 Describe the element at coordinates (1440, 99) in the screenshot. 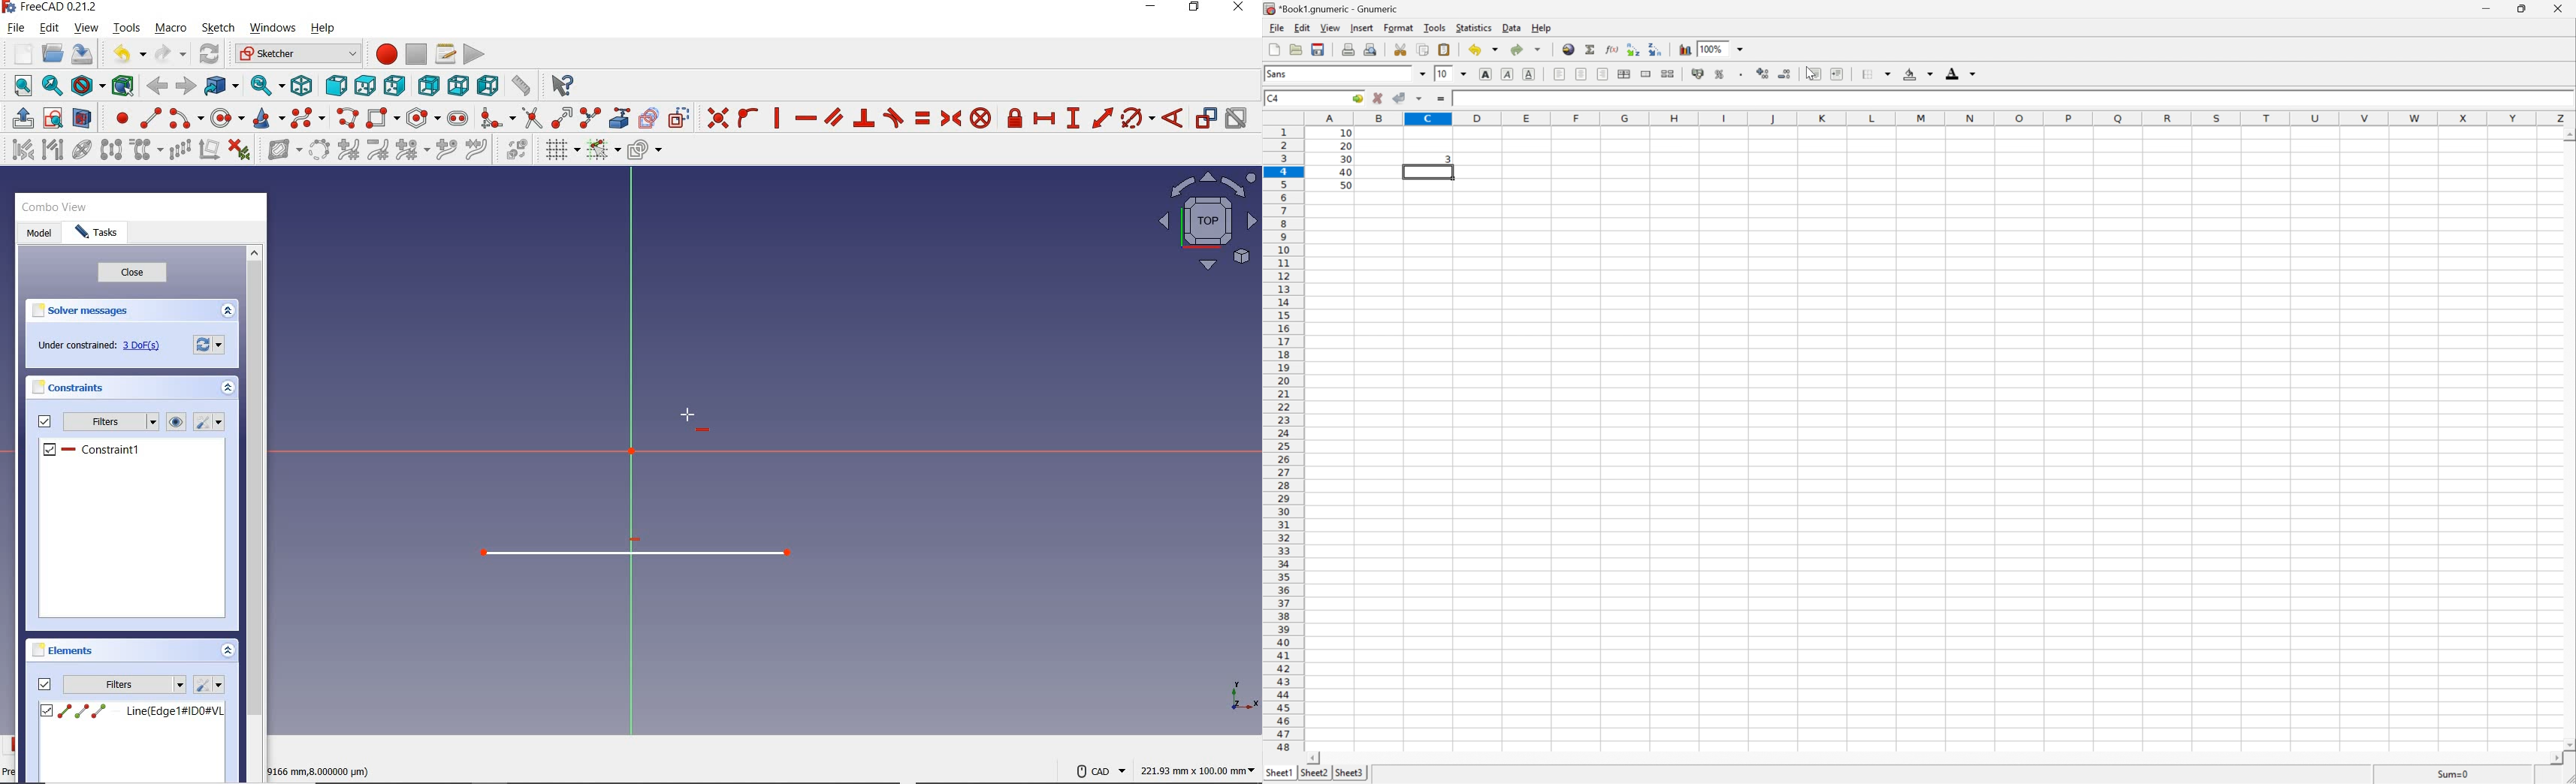

I see `Enter formula` at that location.